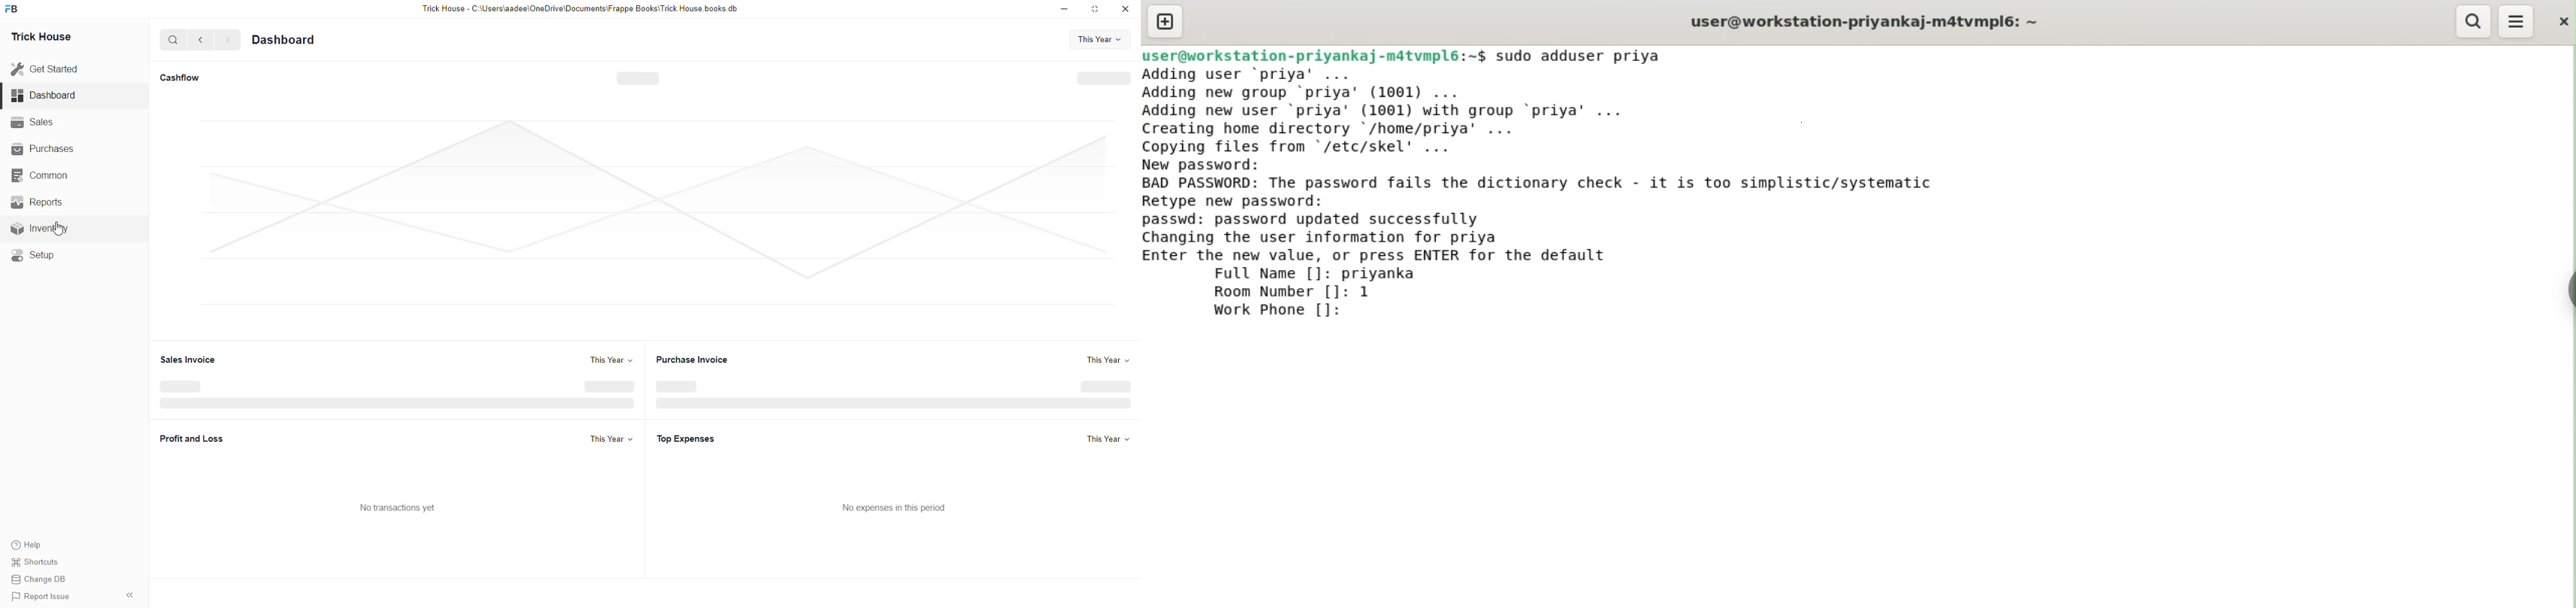 The image size is (2576, 616). I want to click on Options, so click(132, 594).